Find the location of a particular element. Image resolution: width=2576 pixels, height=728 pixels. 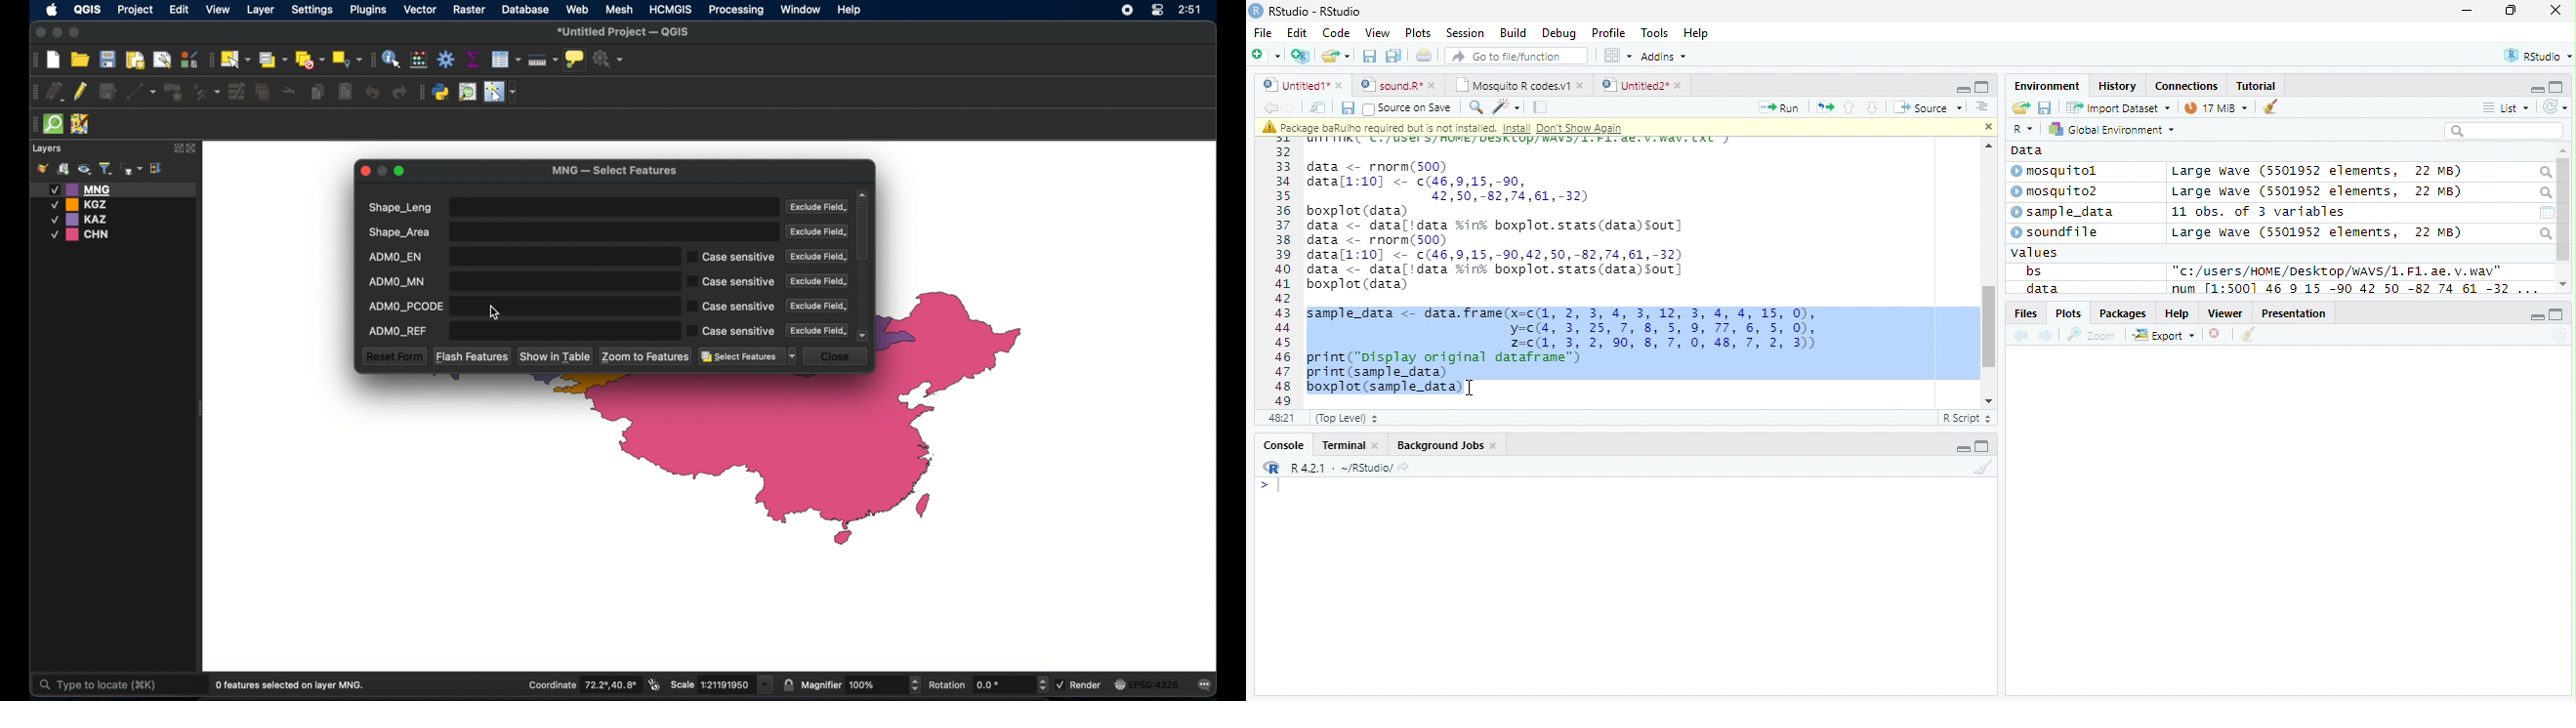

Find is located at coordinates (1475, 107).